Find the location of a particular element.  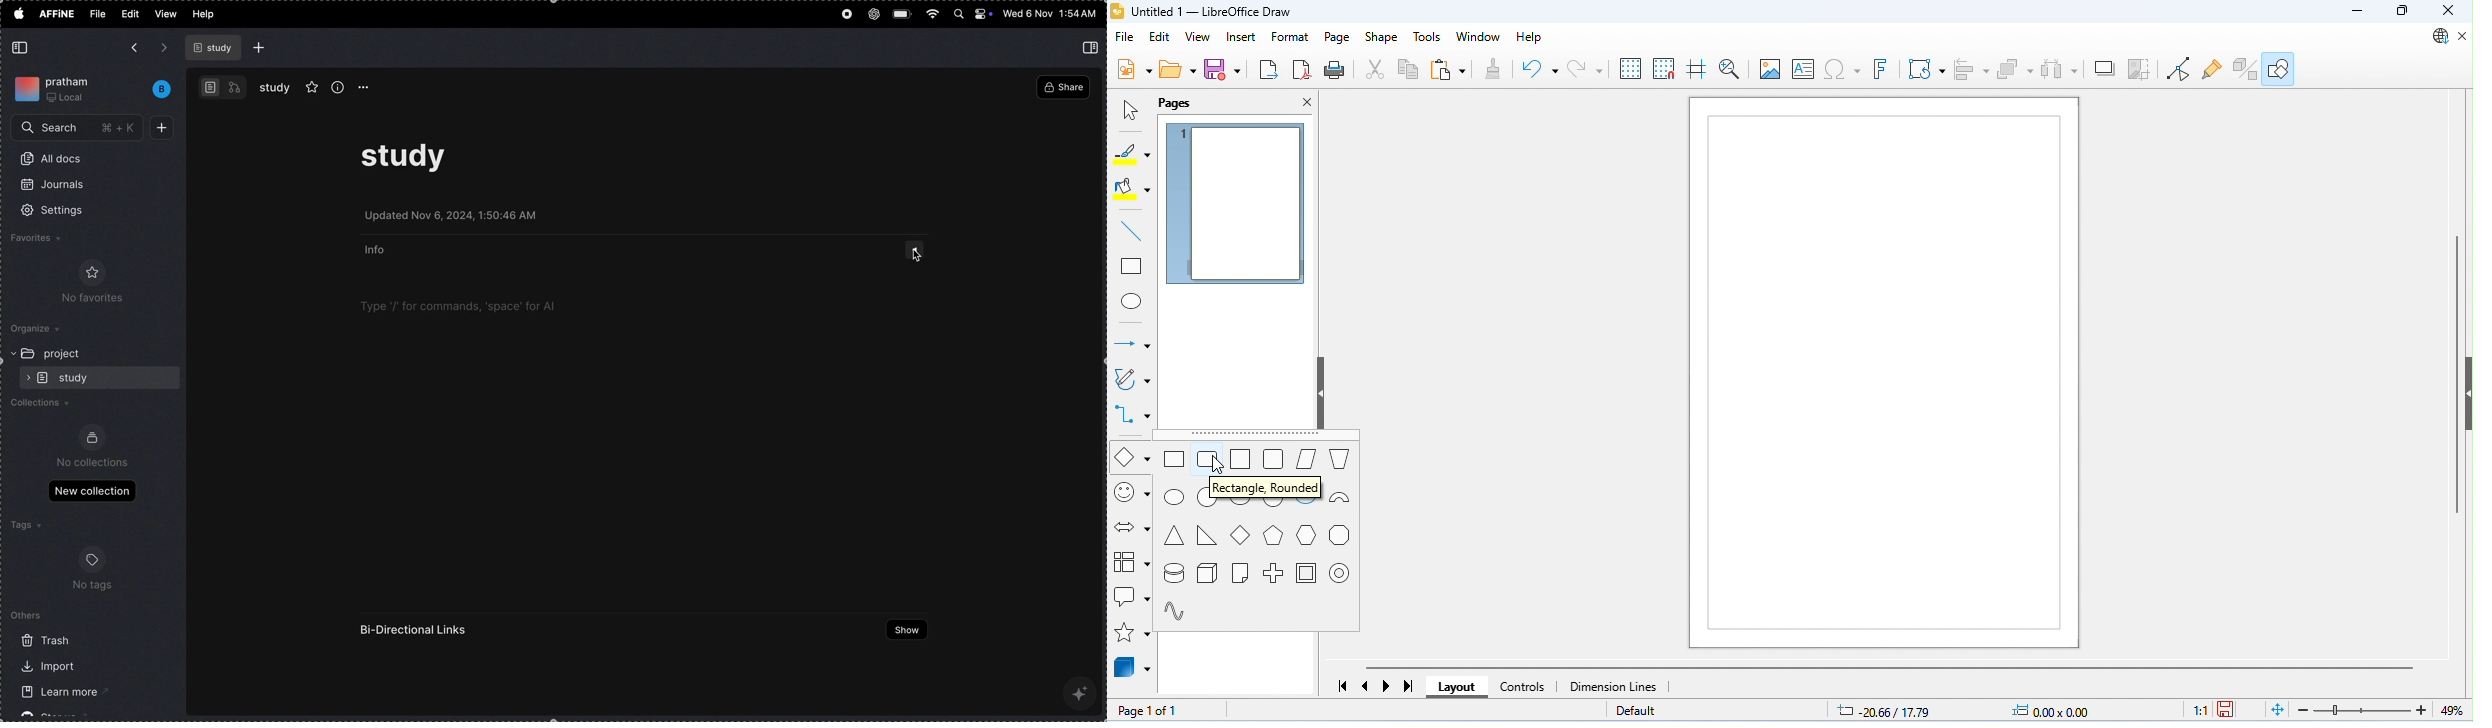

organize is located at coordinates (42, 330).